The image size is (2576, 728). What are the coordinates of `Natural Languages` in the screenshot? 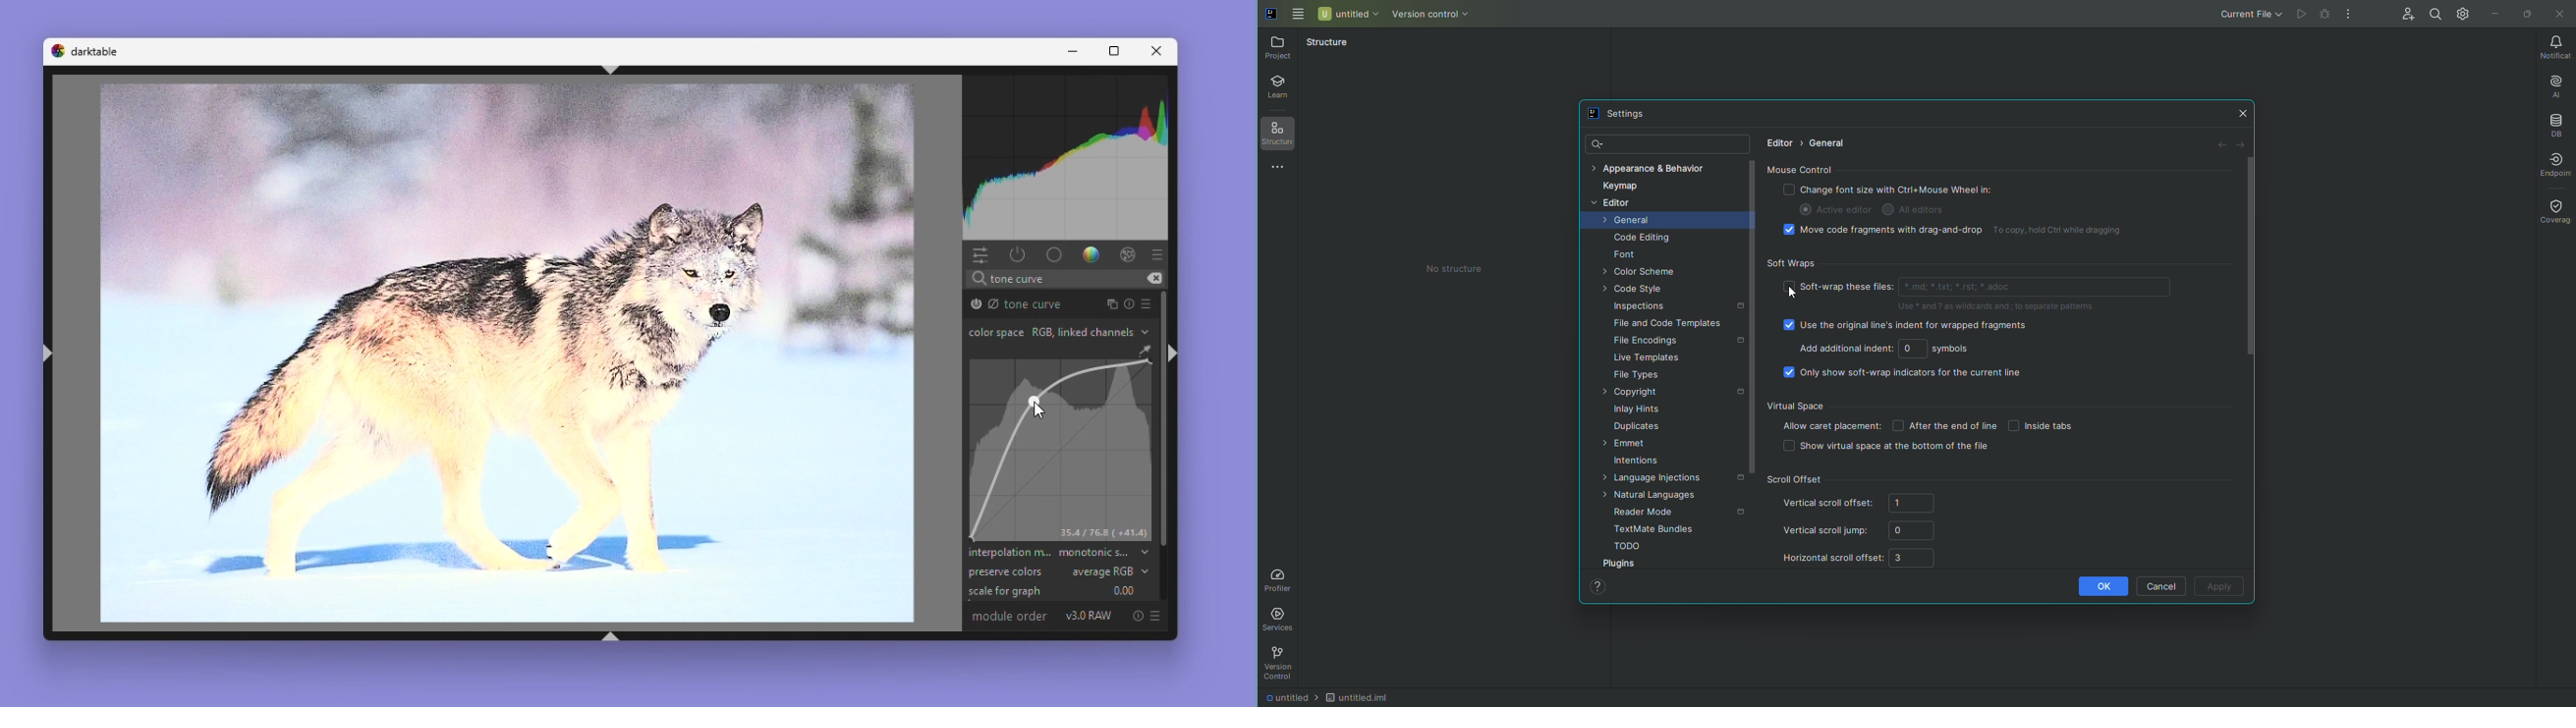 It's located at (1657, 496).